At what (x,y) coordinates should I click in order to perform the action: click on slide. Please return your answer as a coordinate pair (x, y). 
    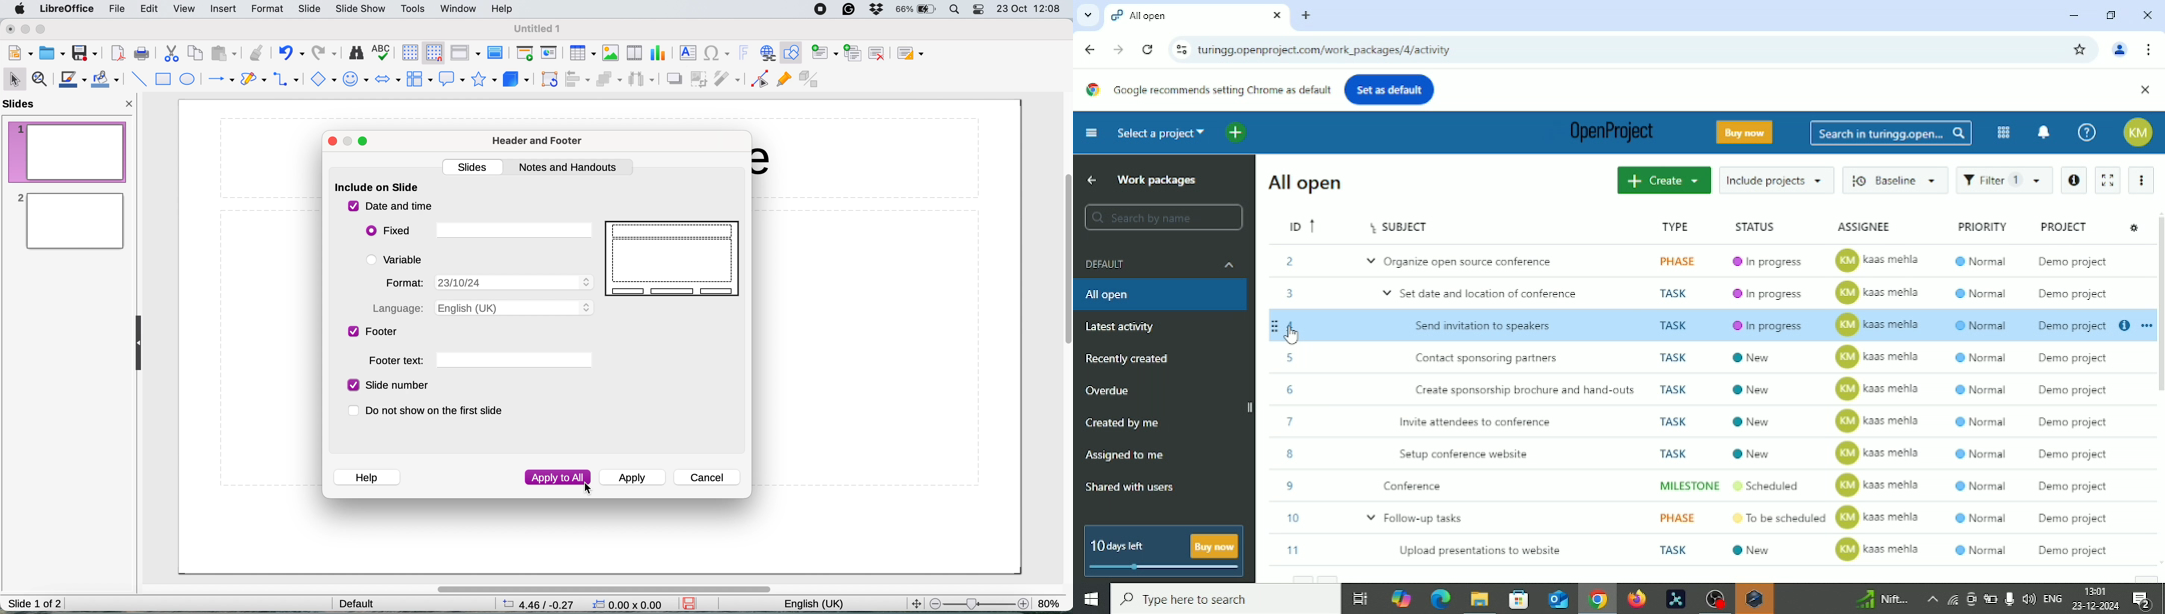
    Looking at the image, I should click on (310, 10).